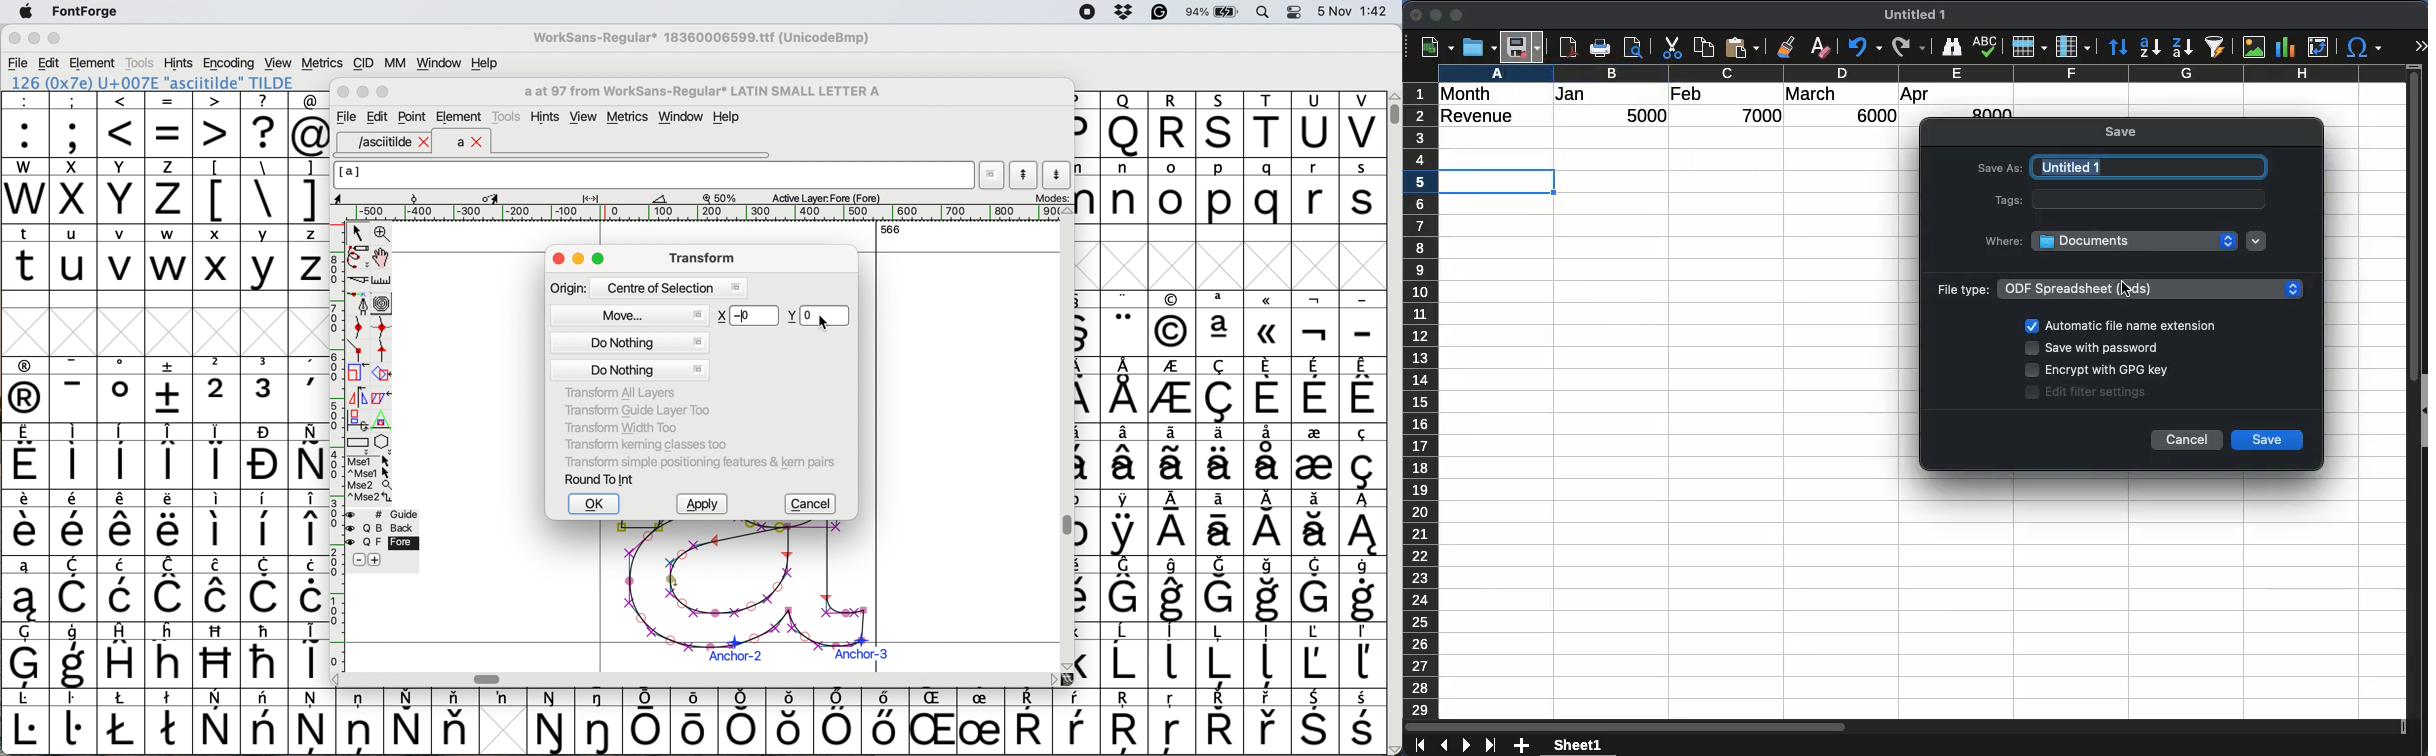  Describe the element at coordinates (2420, 46) in the screenshot. I see `expand` at that location.